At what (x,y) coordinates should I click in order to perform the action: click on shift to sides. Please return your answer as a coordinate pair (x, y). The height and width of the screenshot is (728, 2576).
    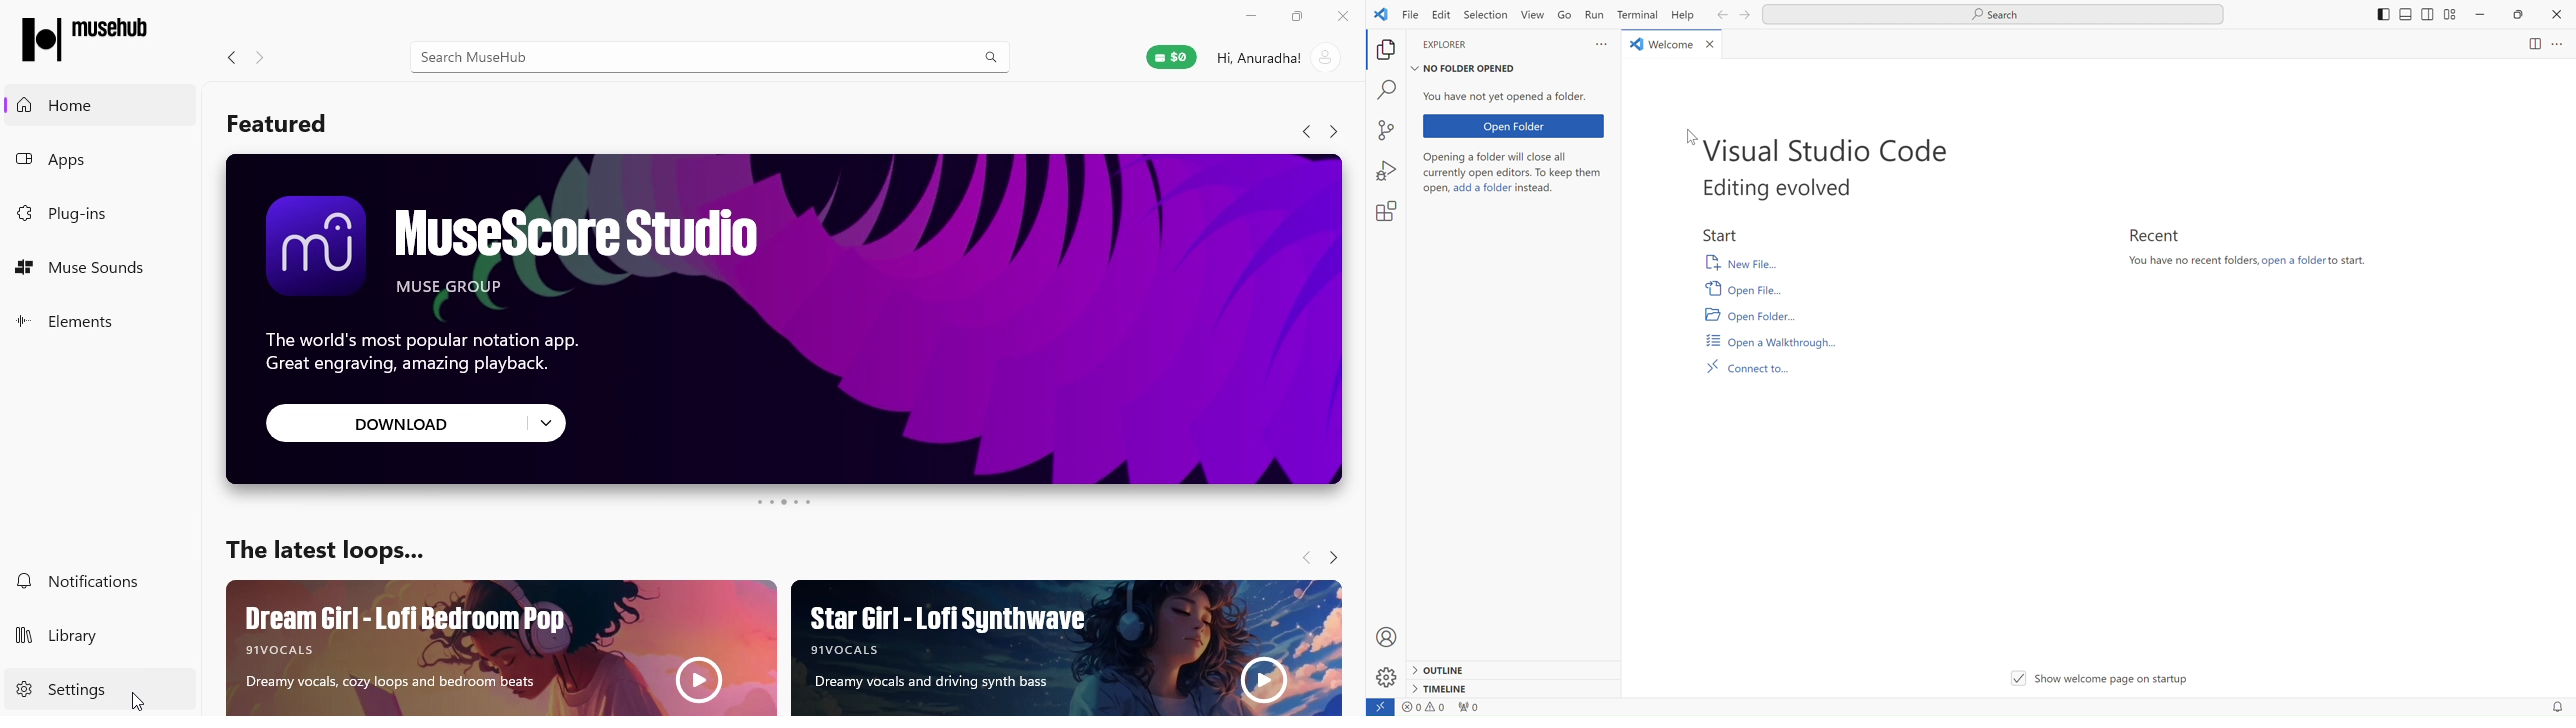
    Looking at the image, I should click on (2408, 14).